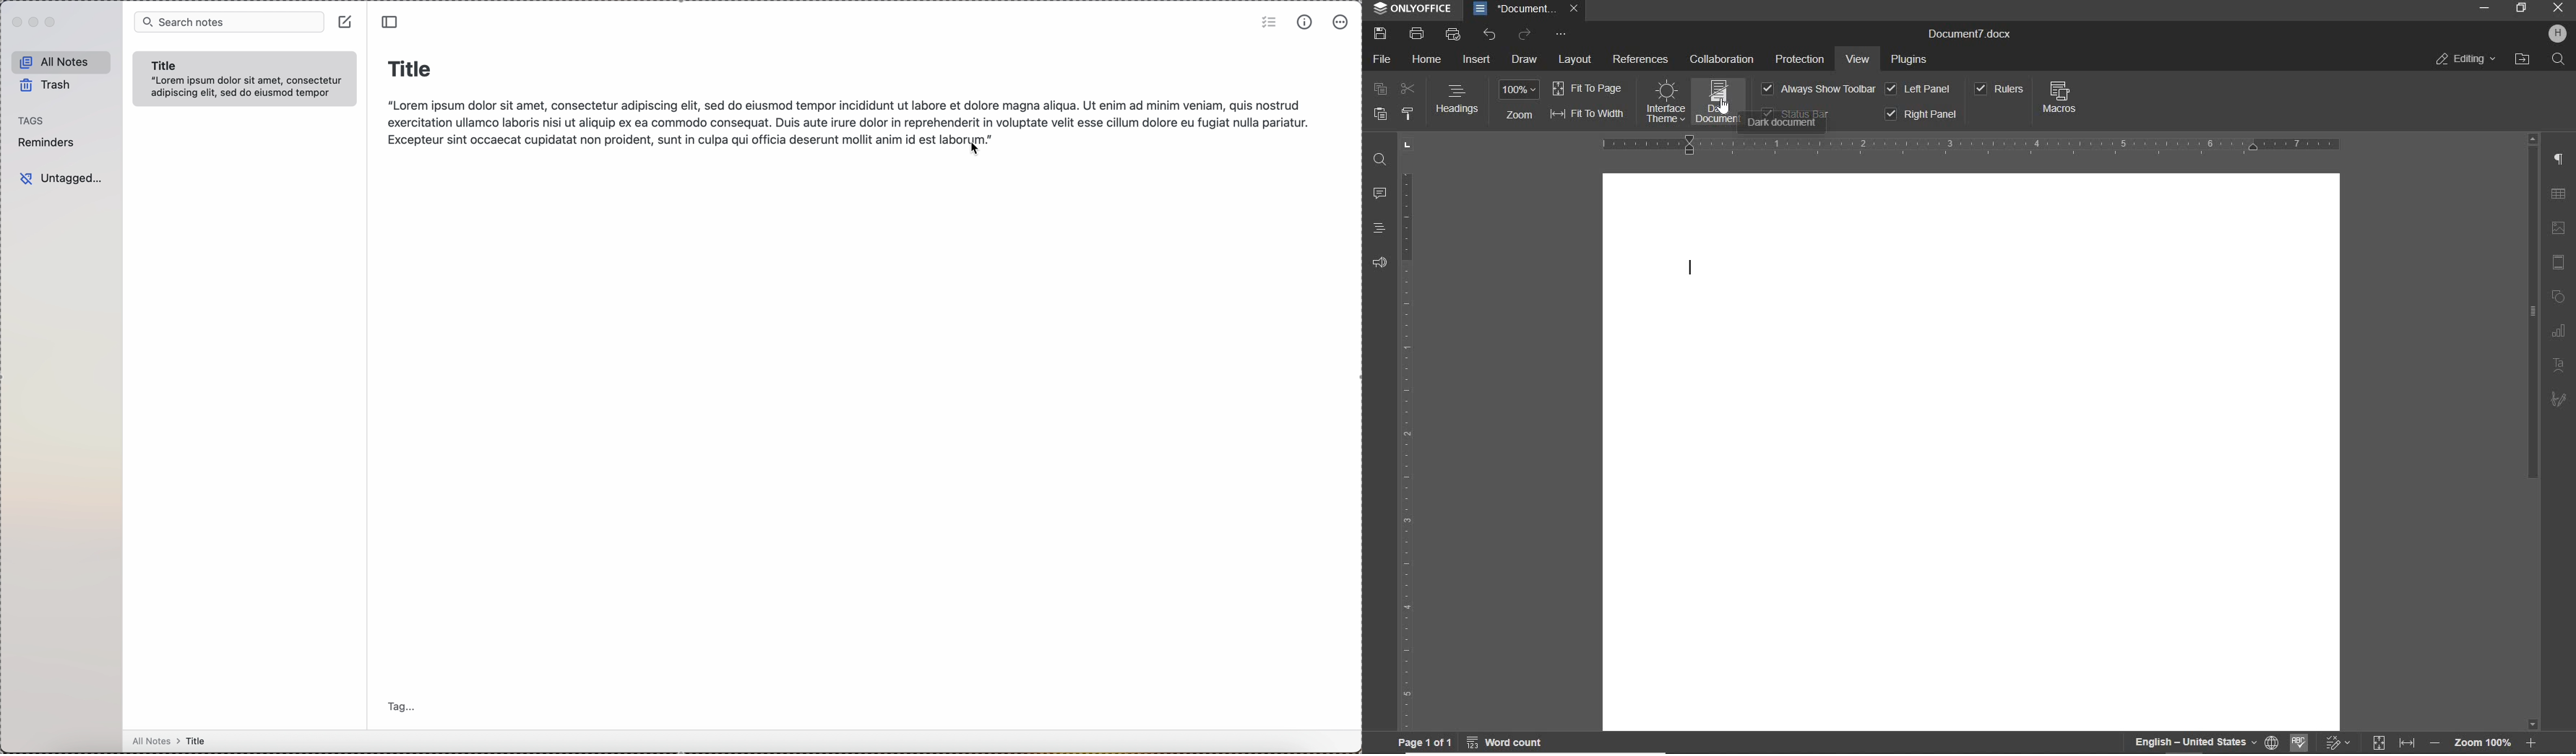 Image resolution: width=2576 pixels, height=756 pixels. Describe the element at coordinates (1458, 100) in the screenshot. I see `HEADINGS` at that location.